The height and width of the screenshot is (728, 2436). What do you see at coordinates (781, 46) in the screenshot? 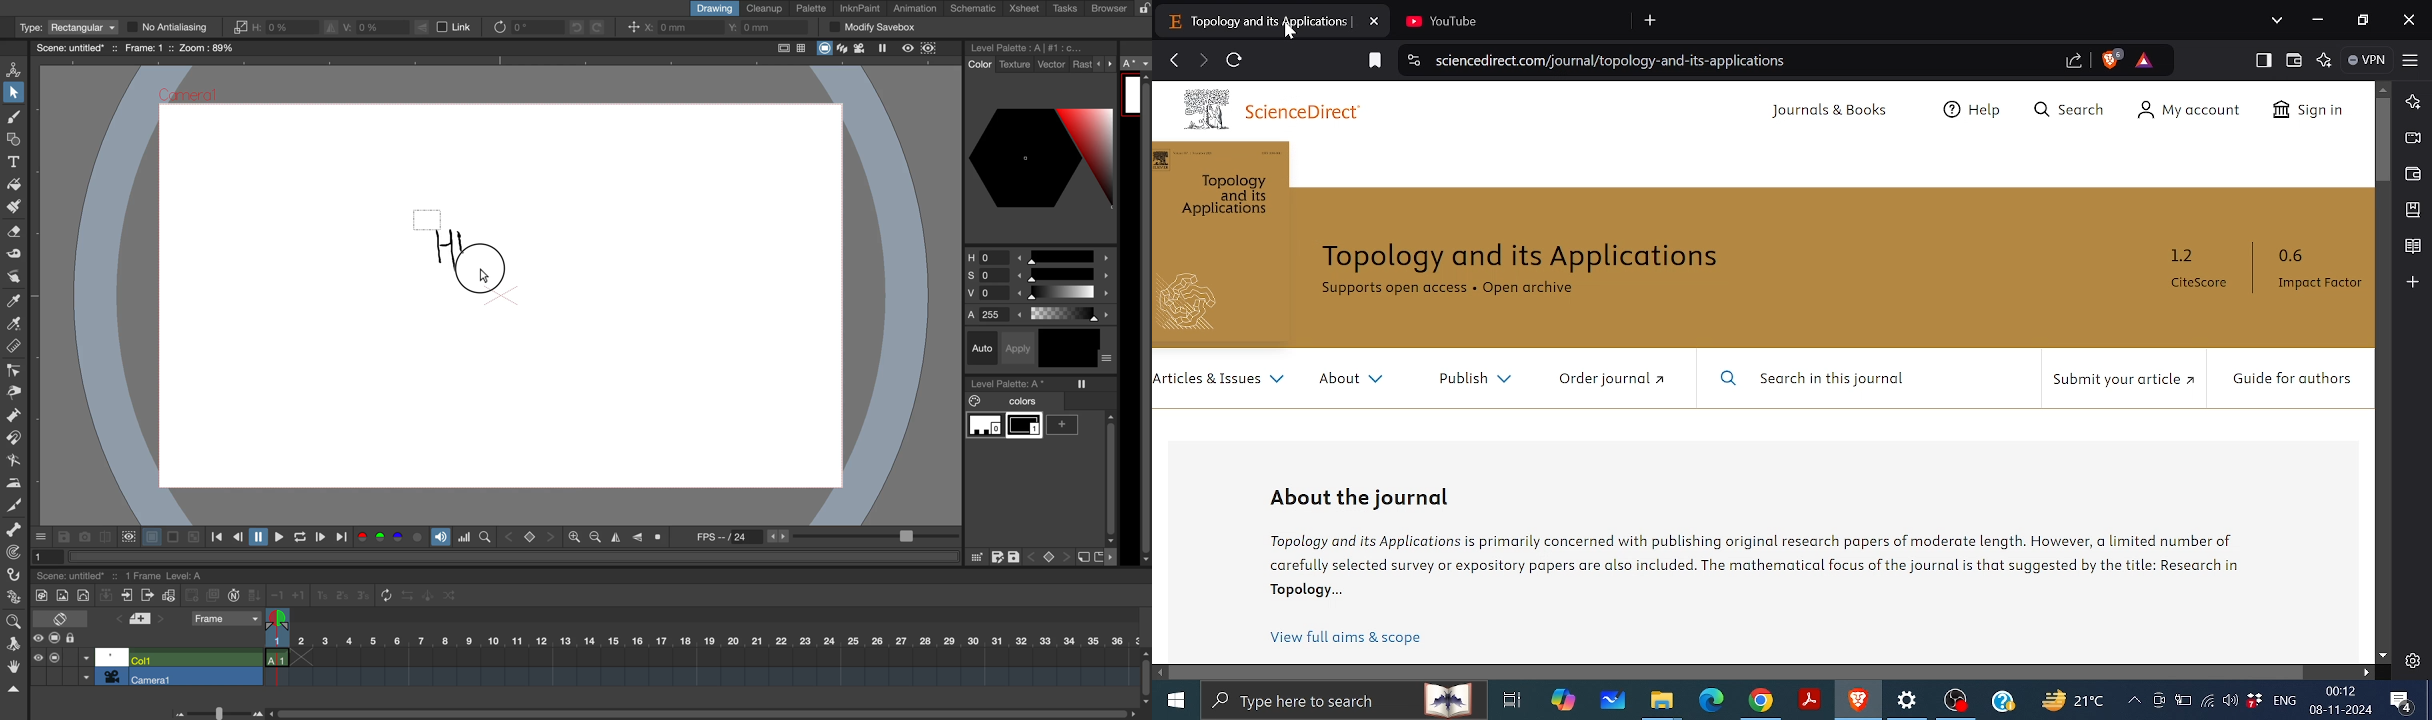
I see `safe area` at bounding box center [781, 46].